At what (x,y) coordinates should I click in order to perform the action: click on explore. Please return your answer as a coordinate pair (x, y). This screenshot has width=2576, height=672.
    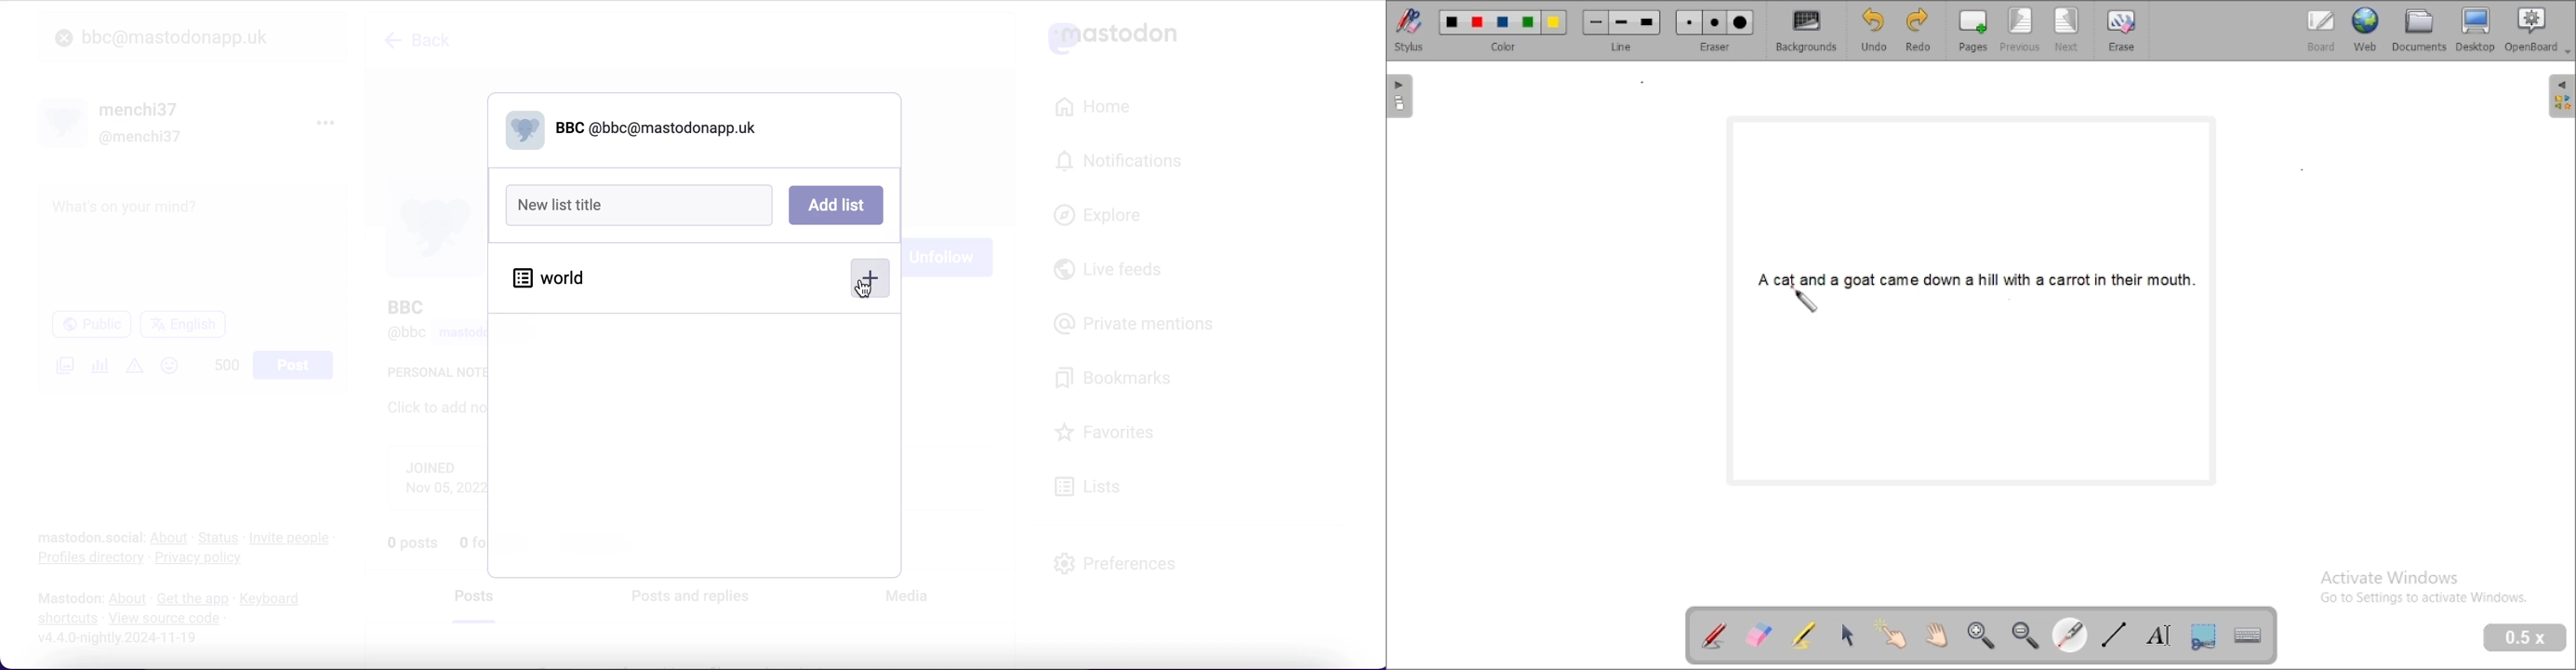
    Looking at the image, I should click on (1108, 216).